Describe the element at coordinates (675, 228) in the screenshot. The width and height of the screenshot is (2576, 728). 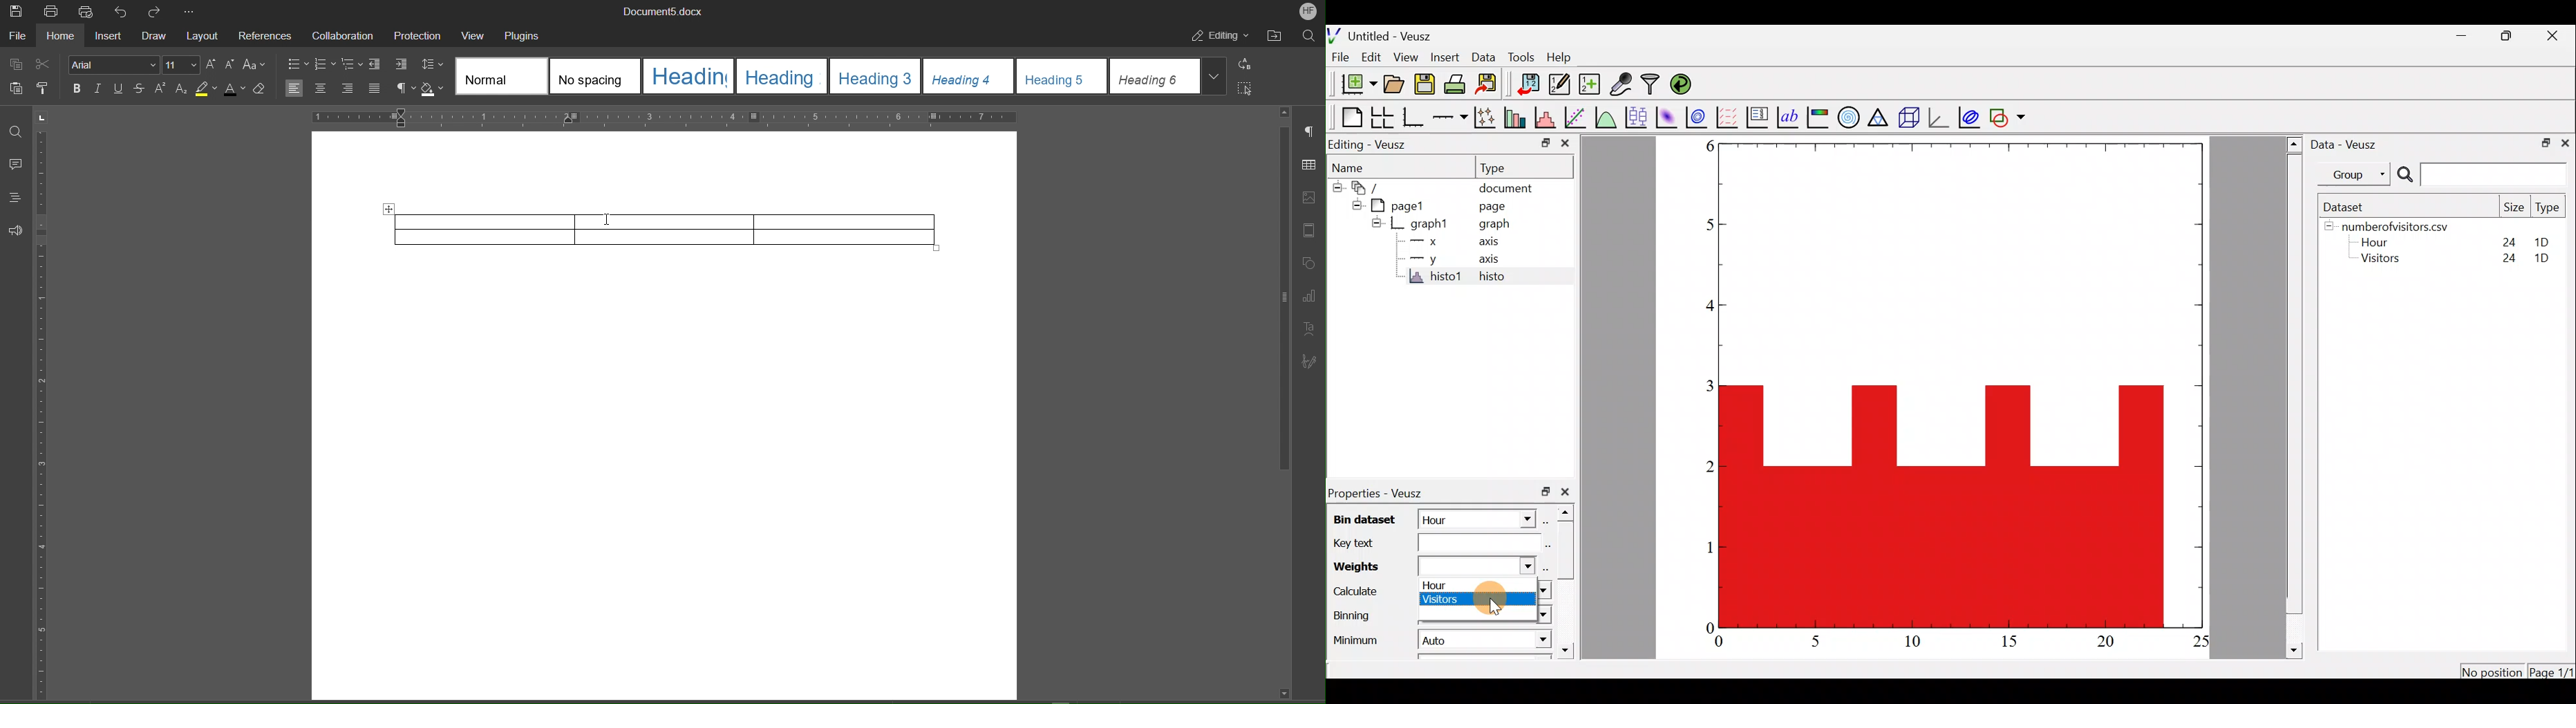
I see `Table` at that location.